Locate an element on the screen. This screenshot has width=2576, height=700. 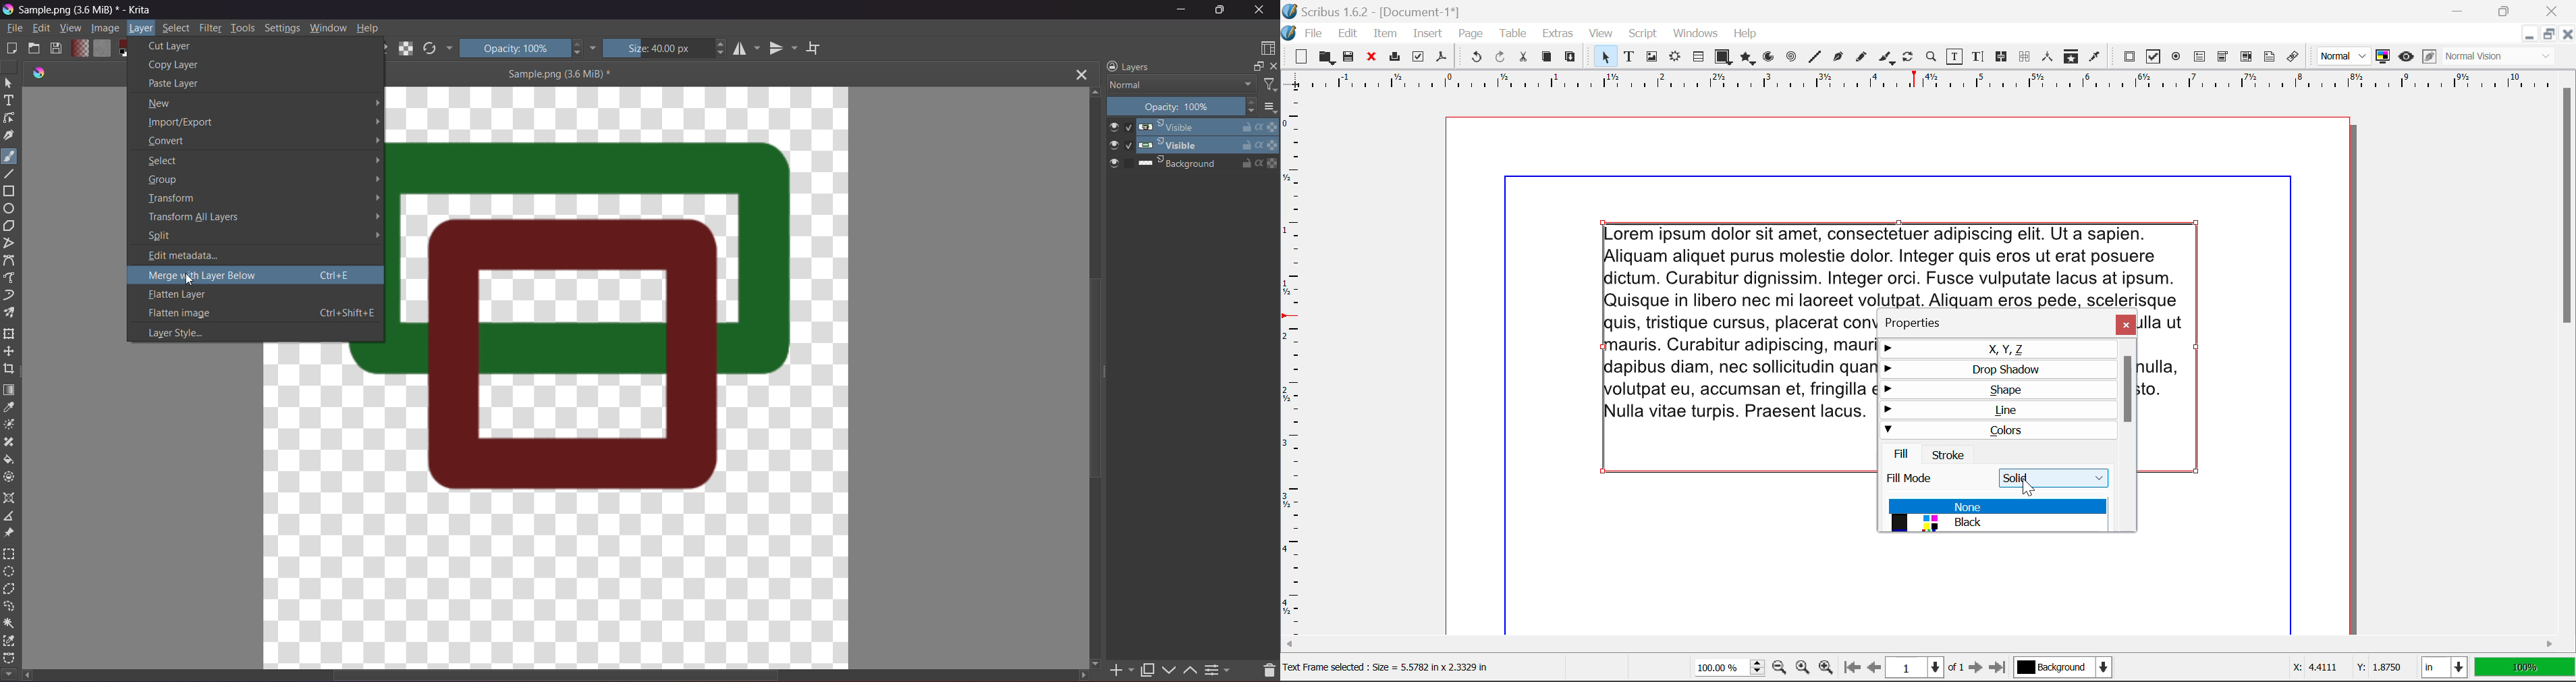
Transform is located at coordinates (258, 198).